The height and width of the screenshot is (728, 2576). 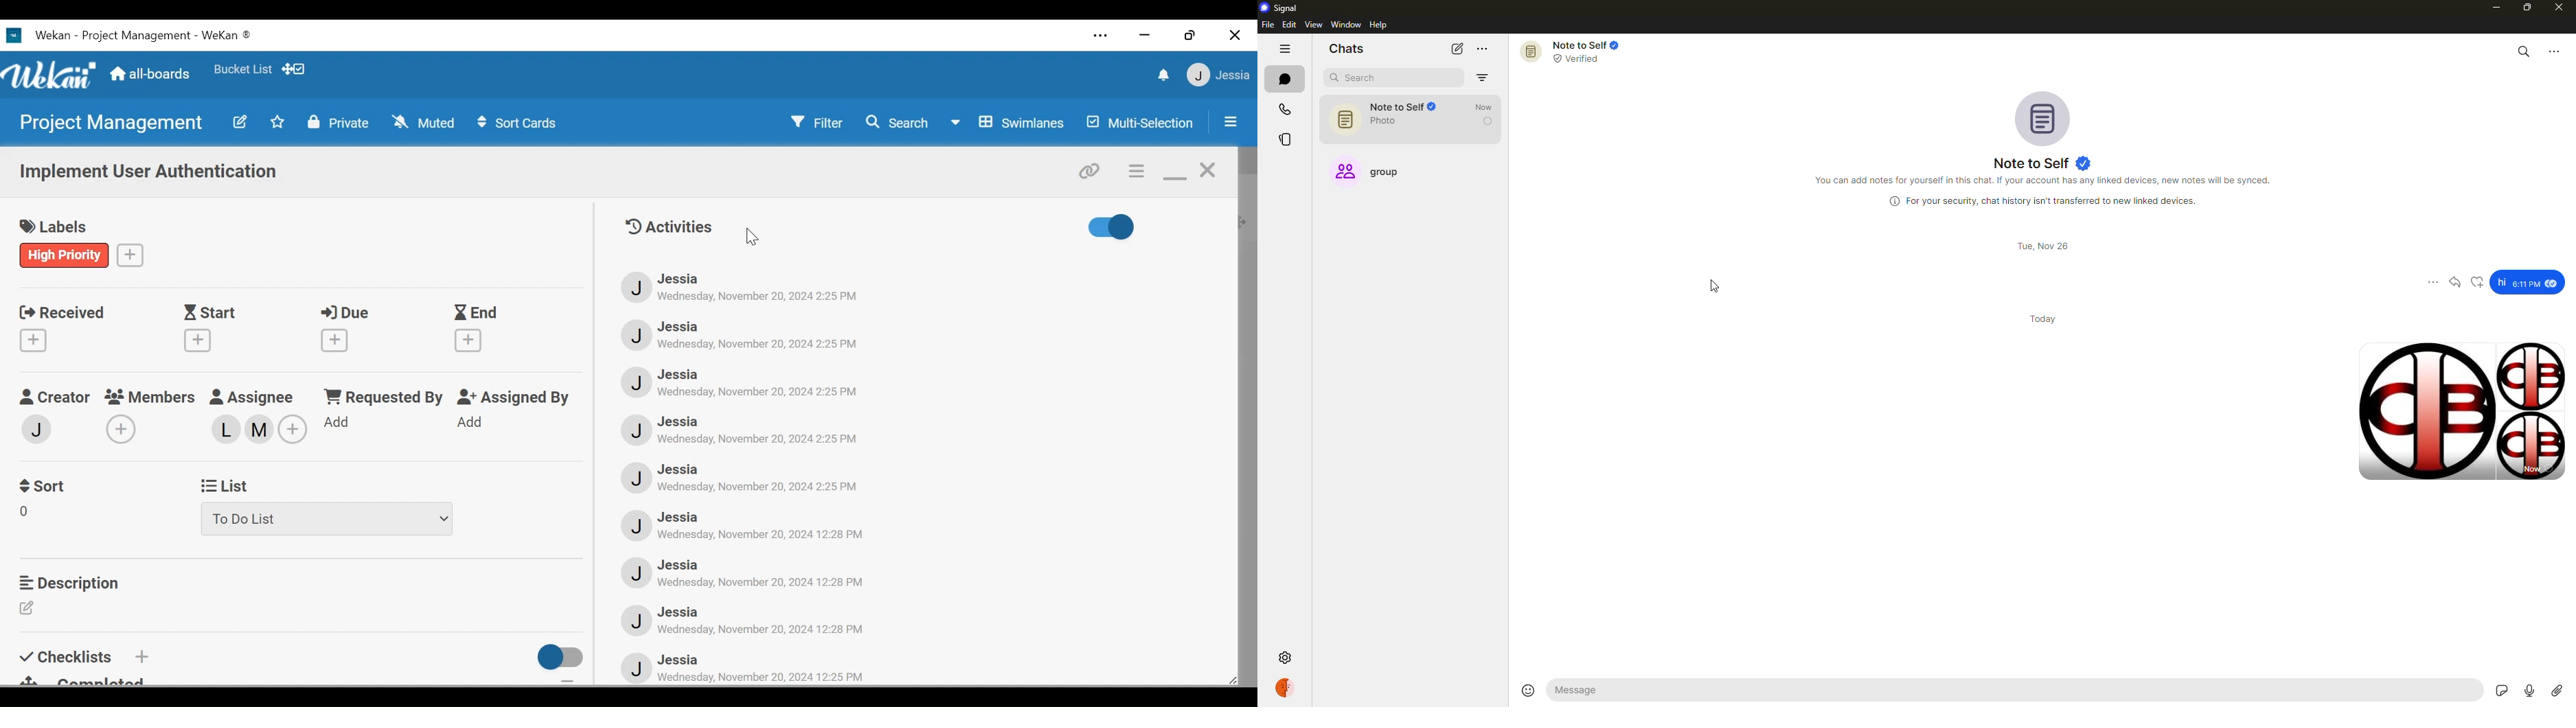 What do you see at coordinates (1378, 25) in the screenshot?
I see `help` at bounding box center [1378, 25].